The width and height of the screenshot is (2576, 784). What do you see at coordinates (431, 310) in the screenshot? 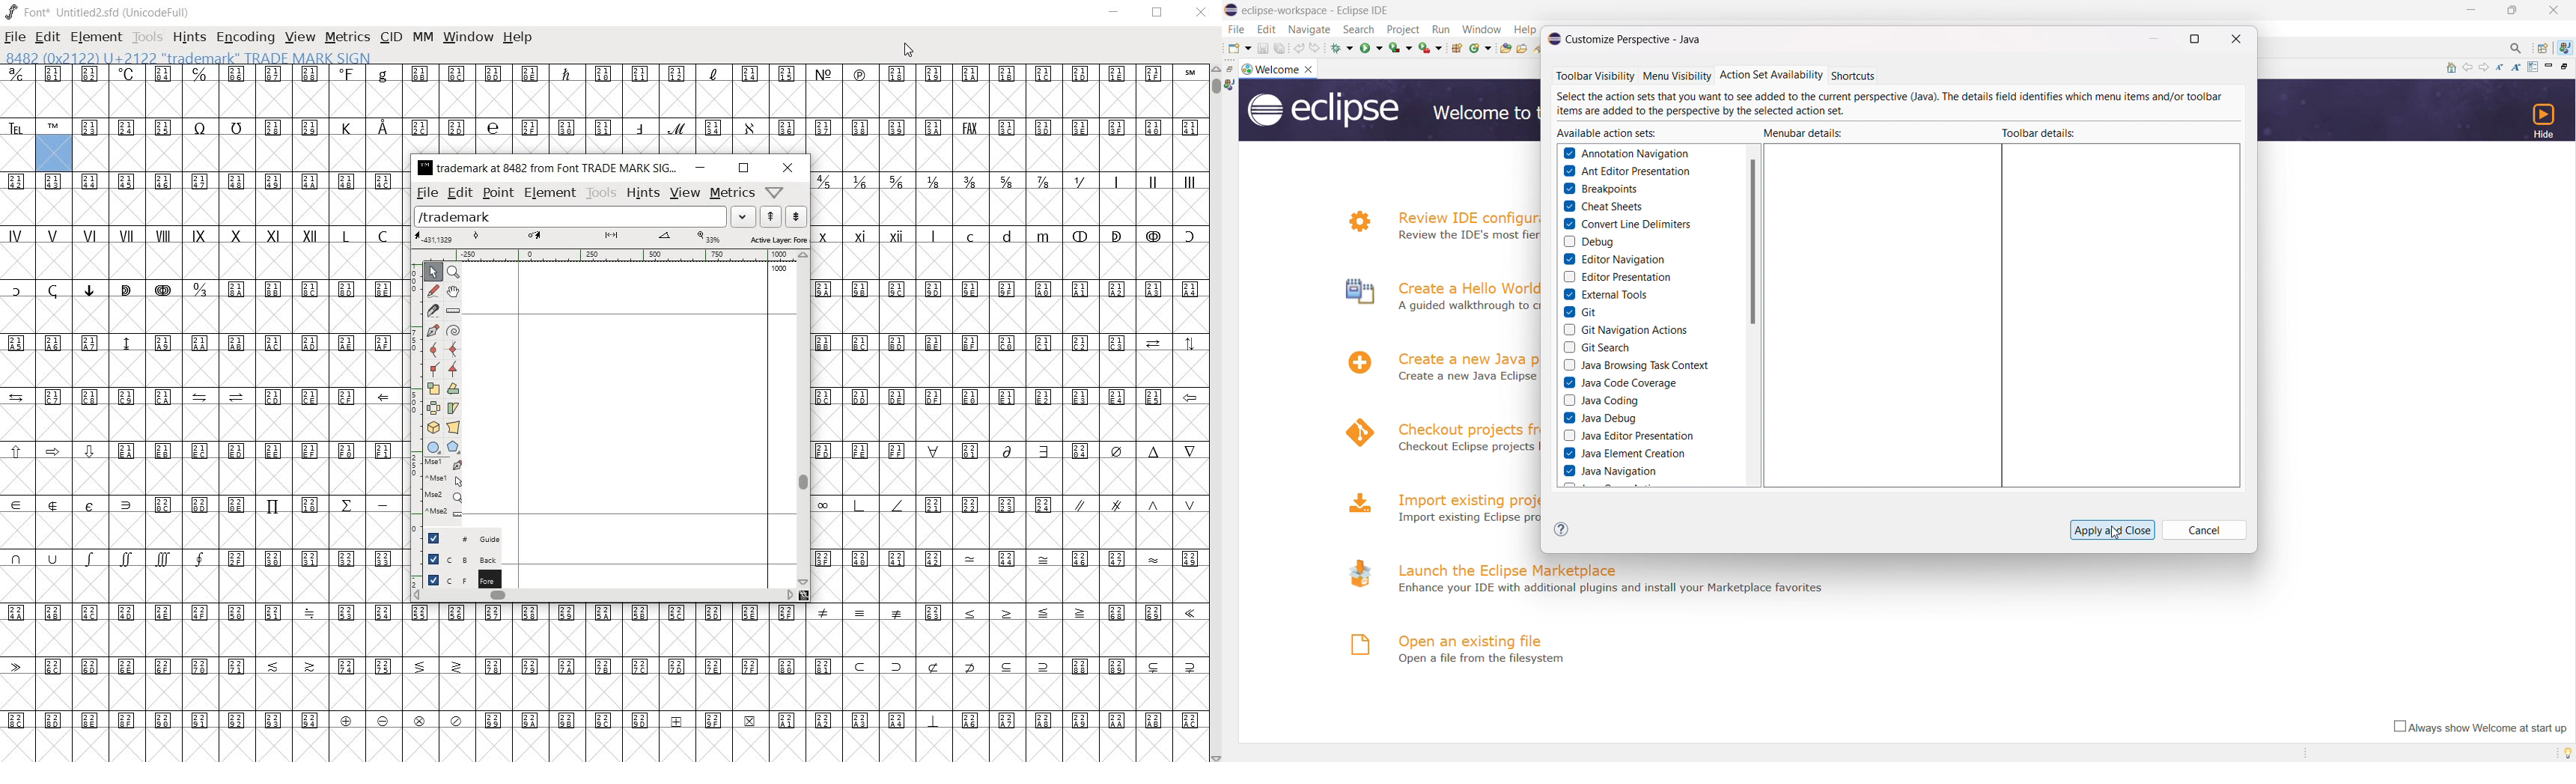
I see `cut splines in two` at bounding box center [431, 310].